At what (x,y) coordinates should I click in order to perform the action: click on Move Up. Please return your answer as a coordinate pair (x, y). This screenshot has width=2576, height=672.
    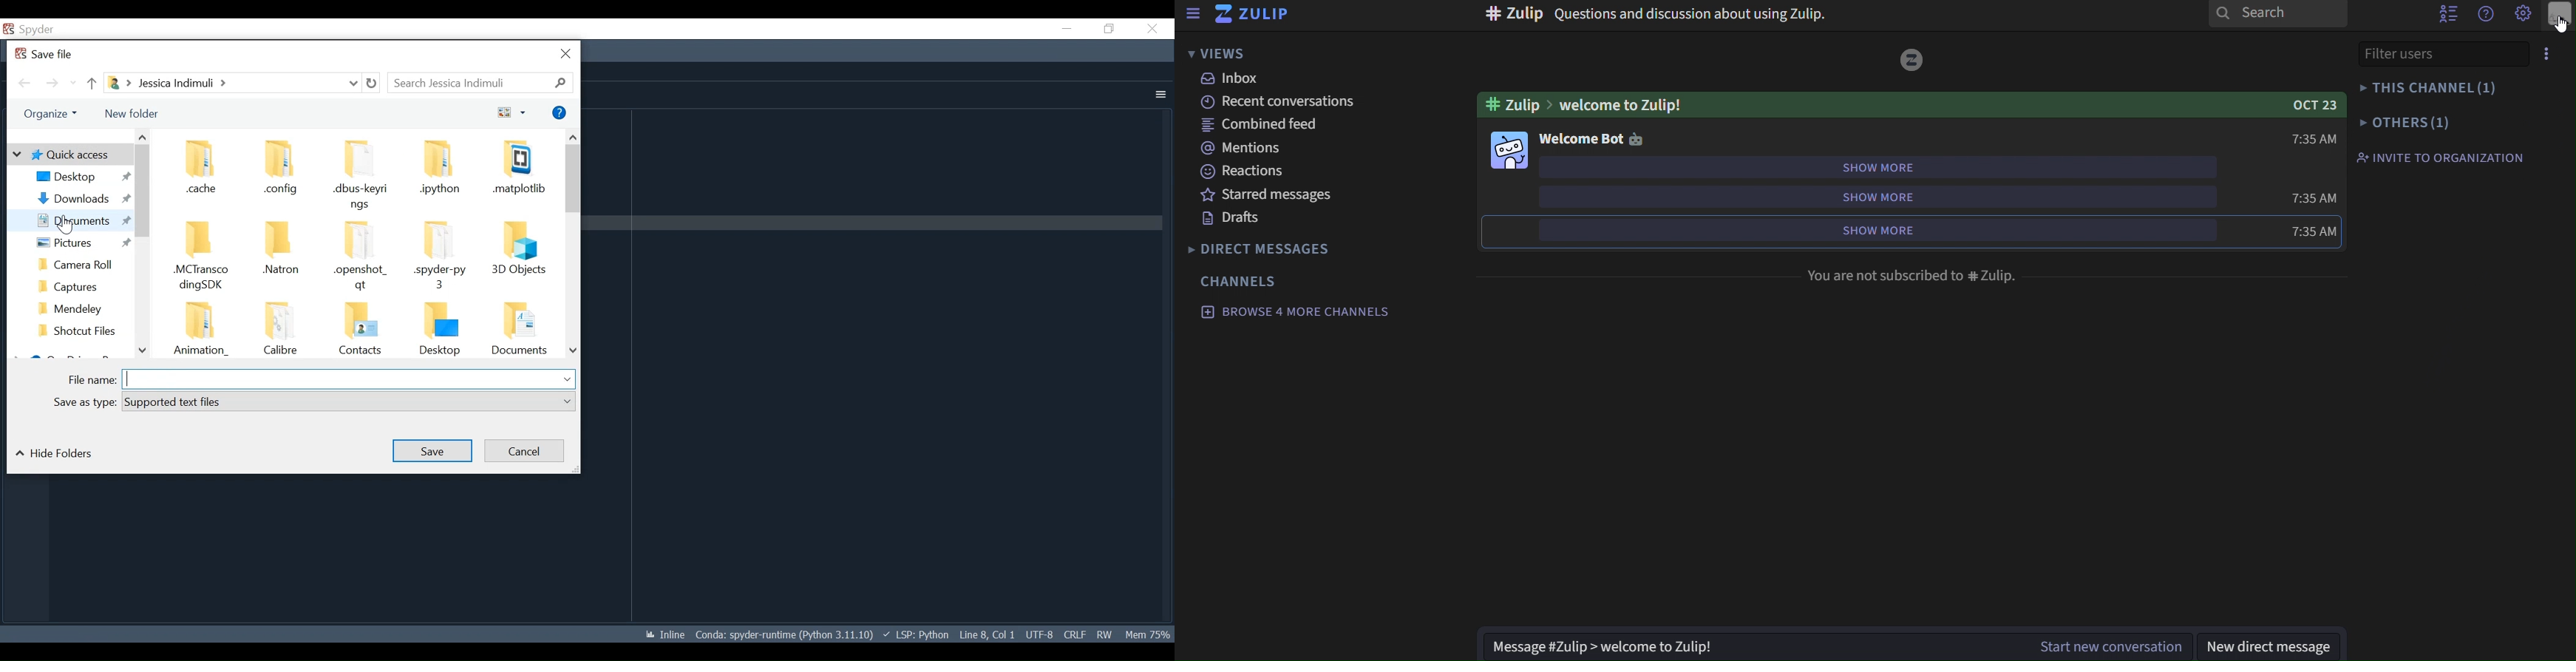
    Looking at the image, I should click on (92, 84).